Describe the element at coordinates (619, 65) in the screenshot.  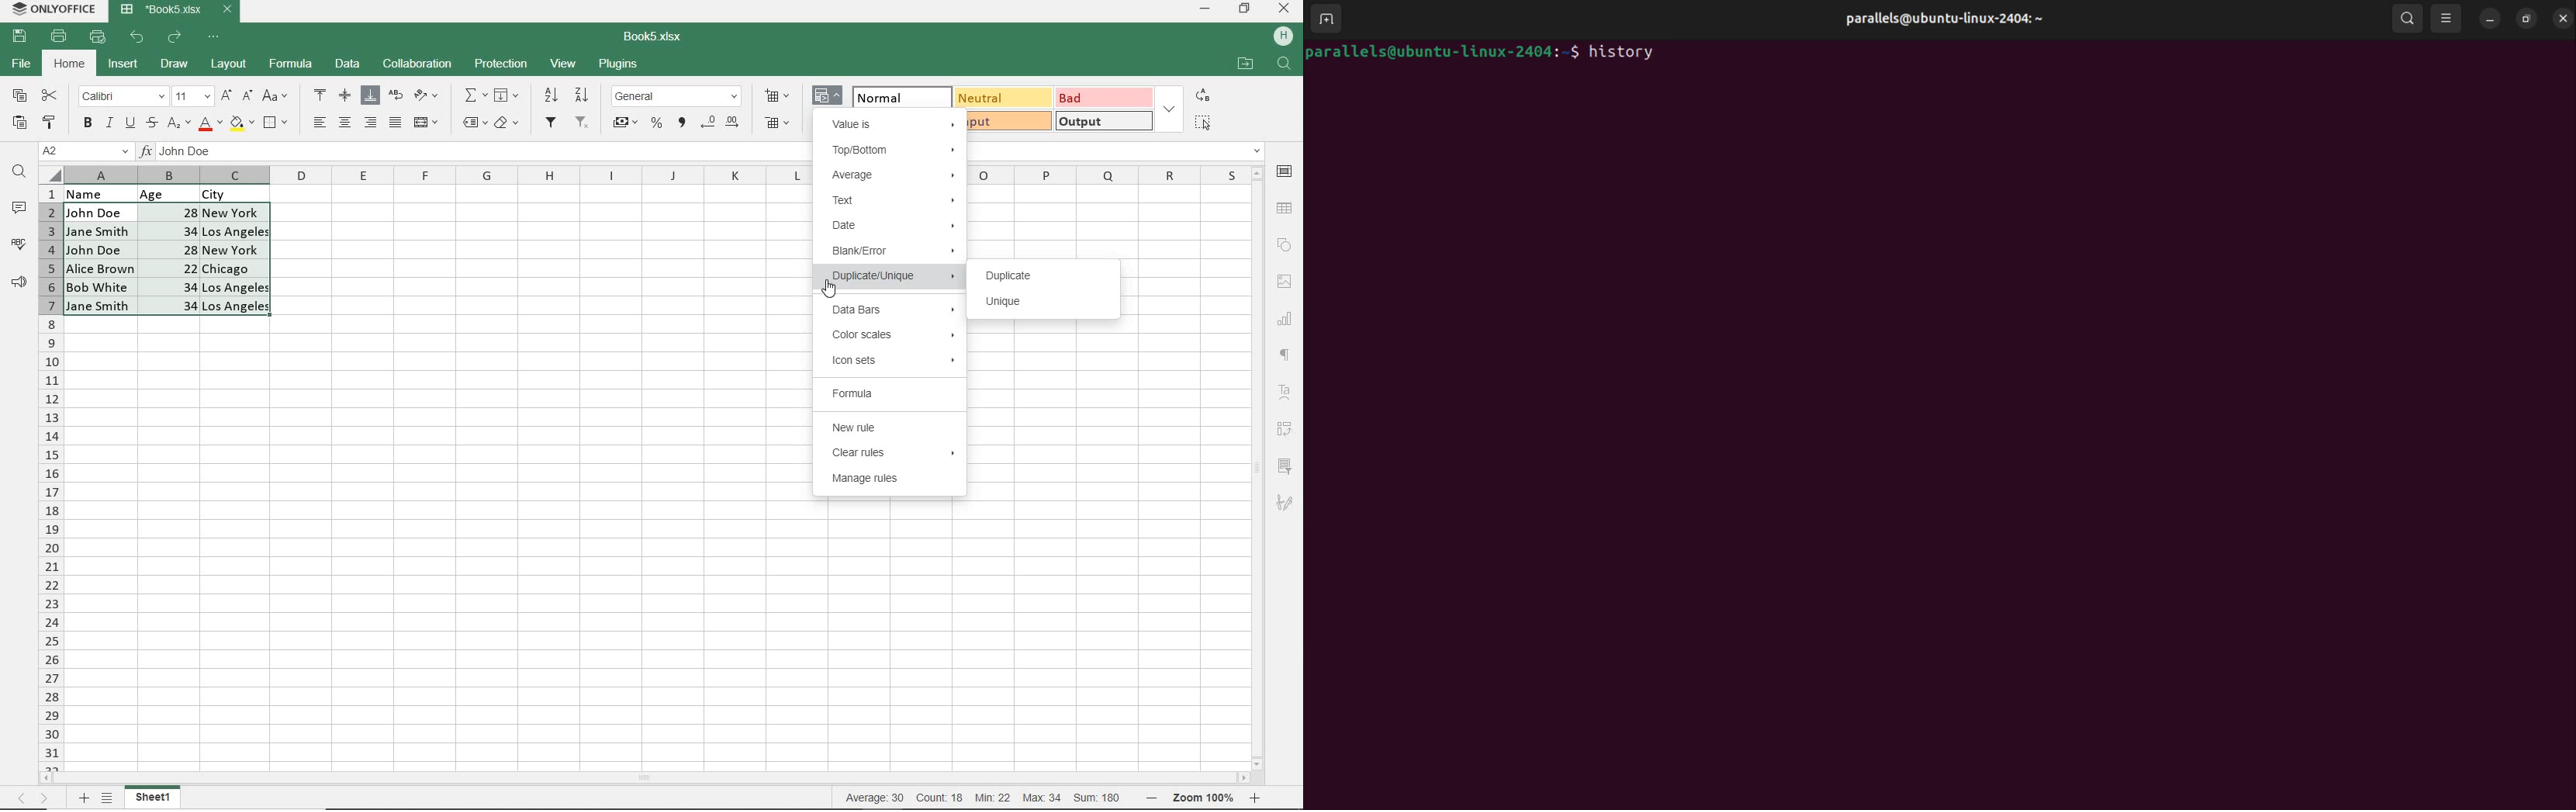
I see `PLUGINS` at that location.